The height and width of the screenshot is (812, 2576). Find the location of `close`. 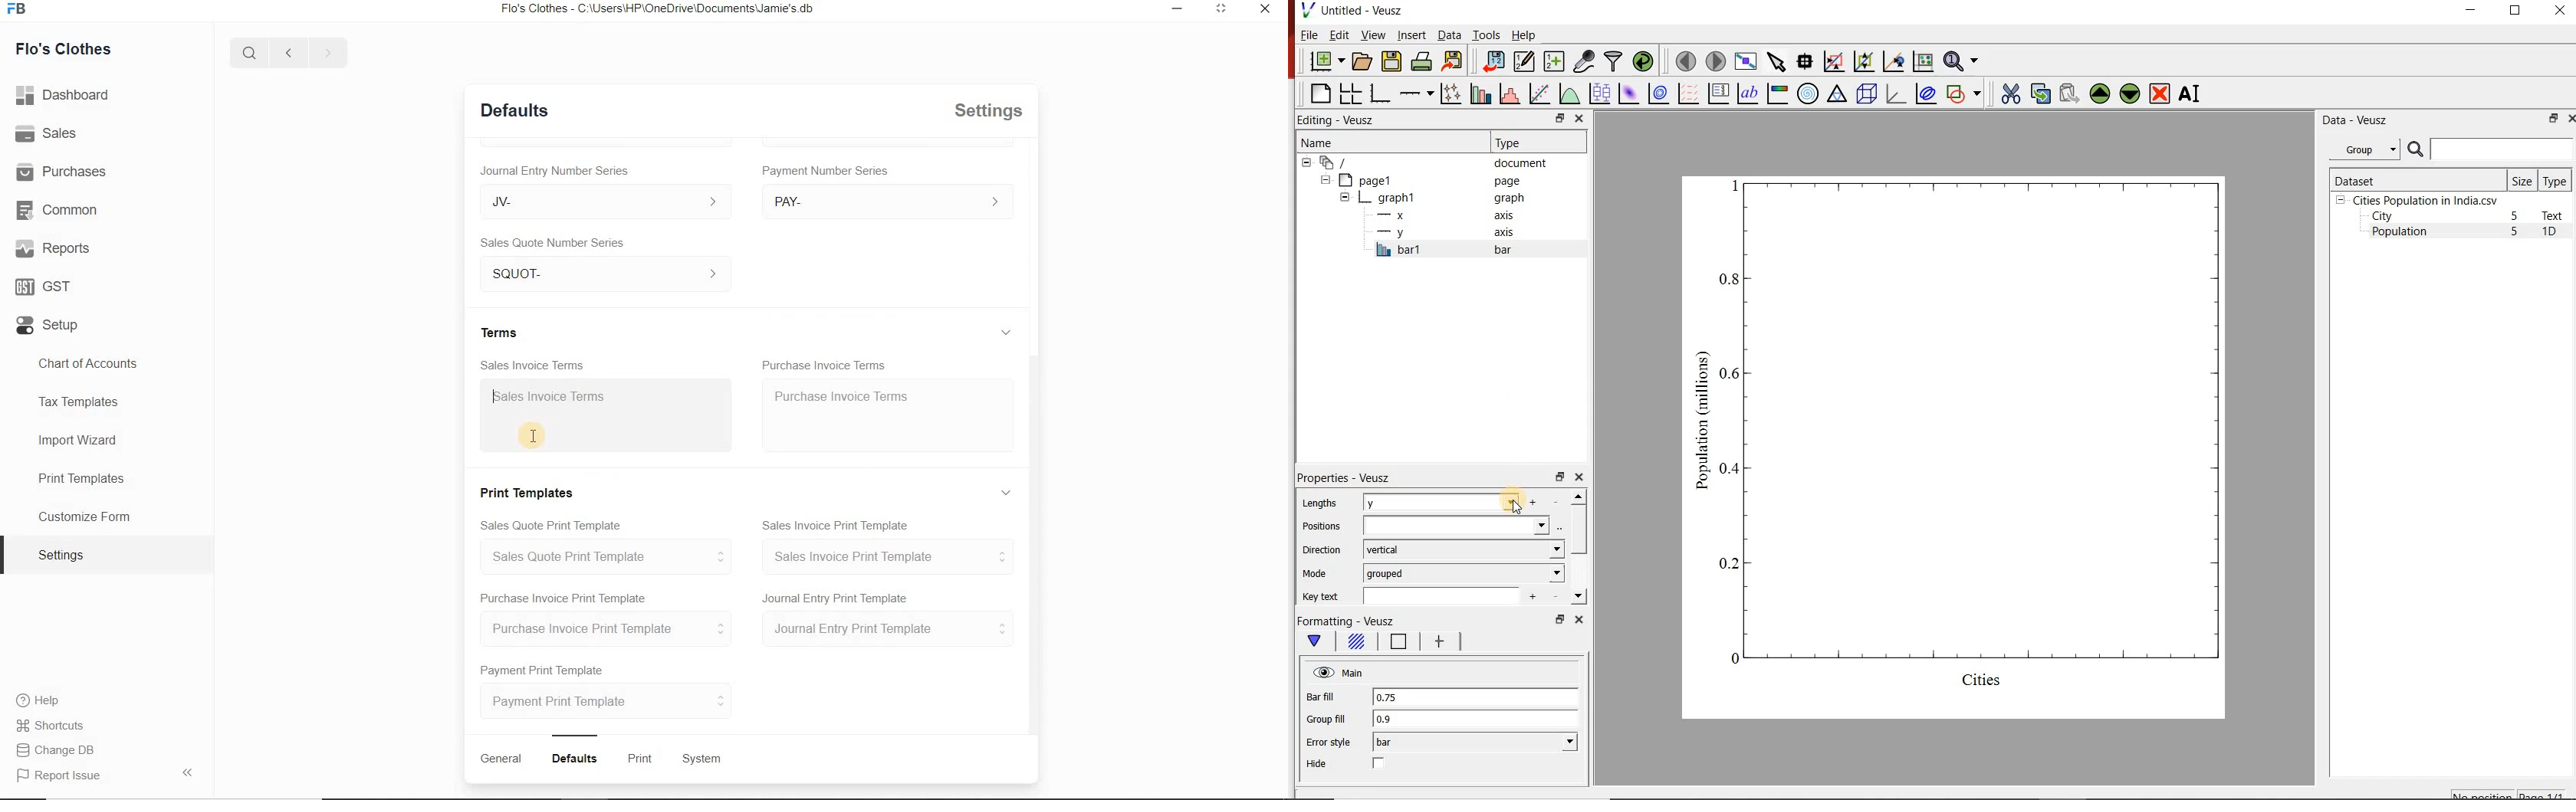

close is located at coordinates (1577, 619).